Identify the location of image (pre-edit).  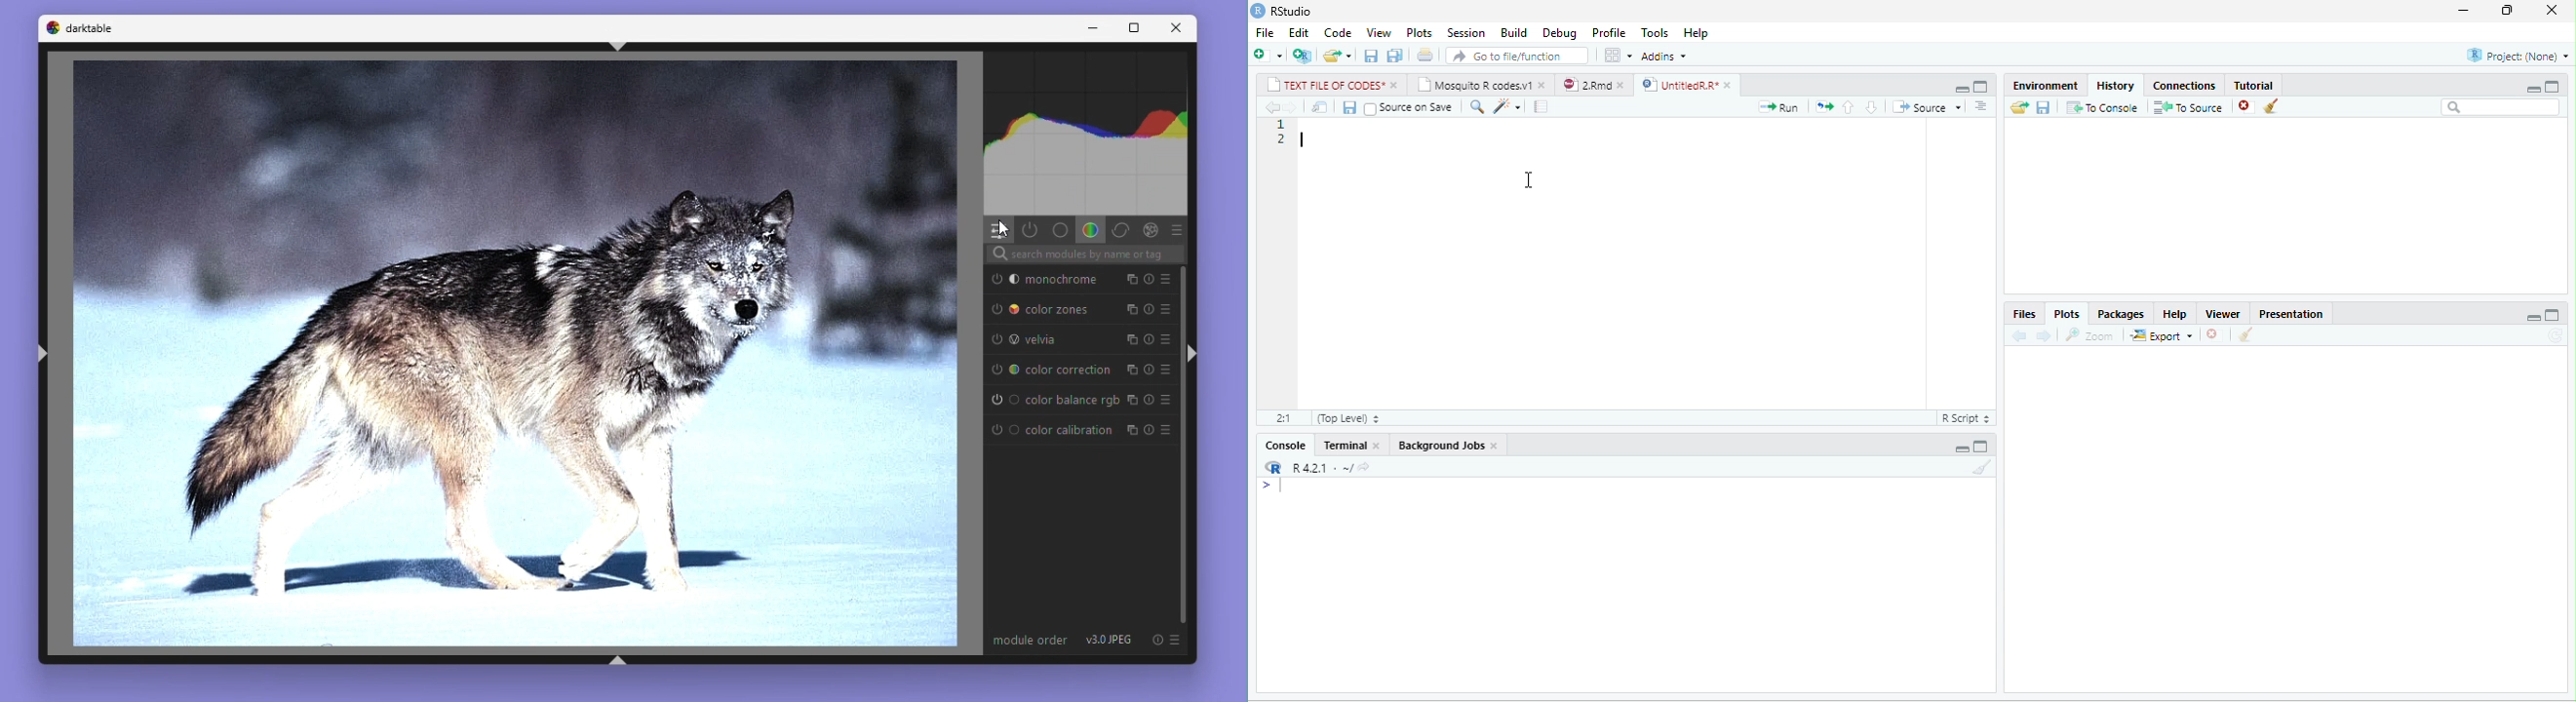
(513, 356).